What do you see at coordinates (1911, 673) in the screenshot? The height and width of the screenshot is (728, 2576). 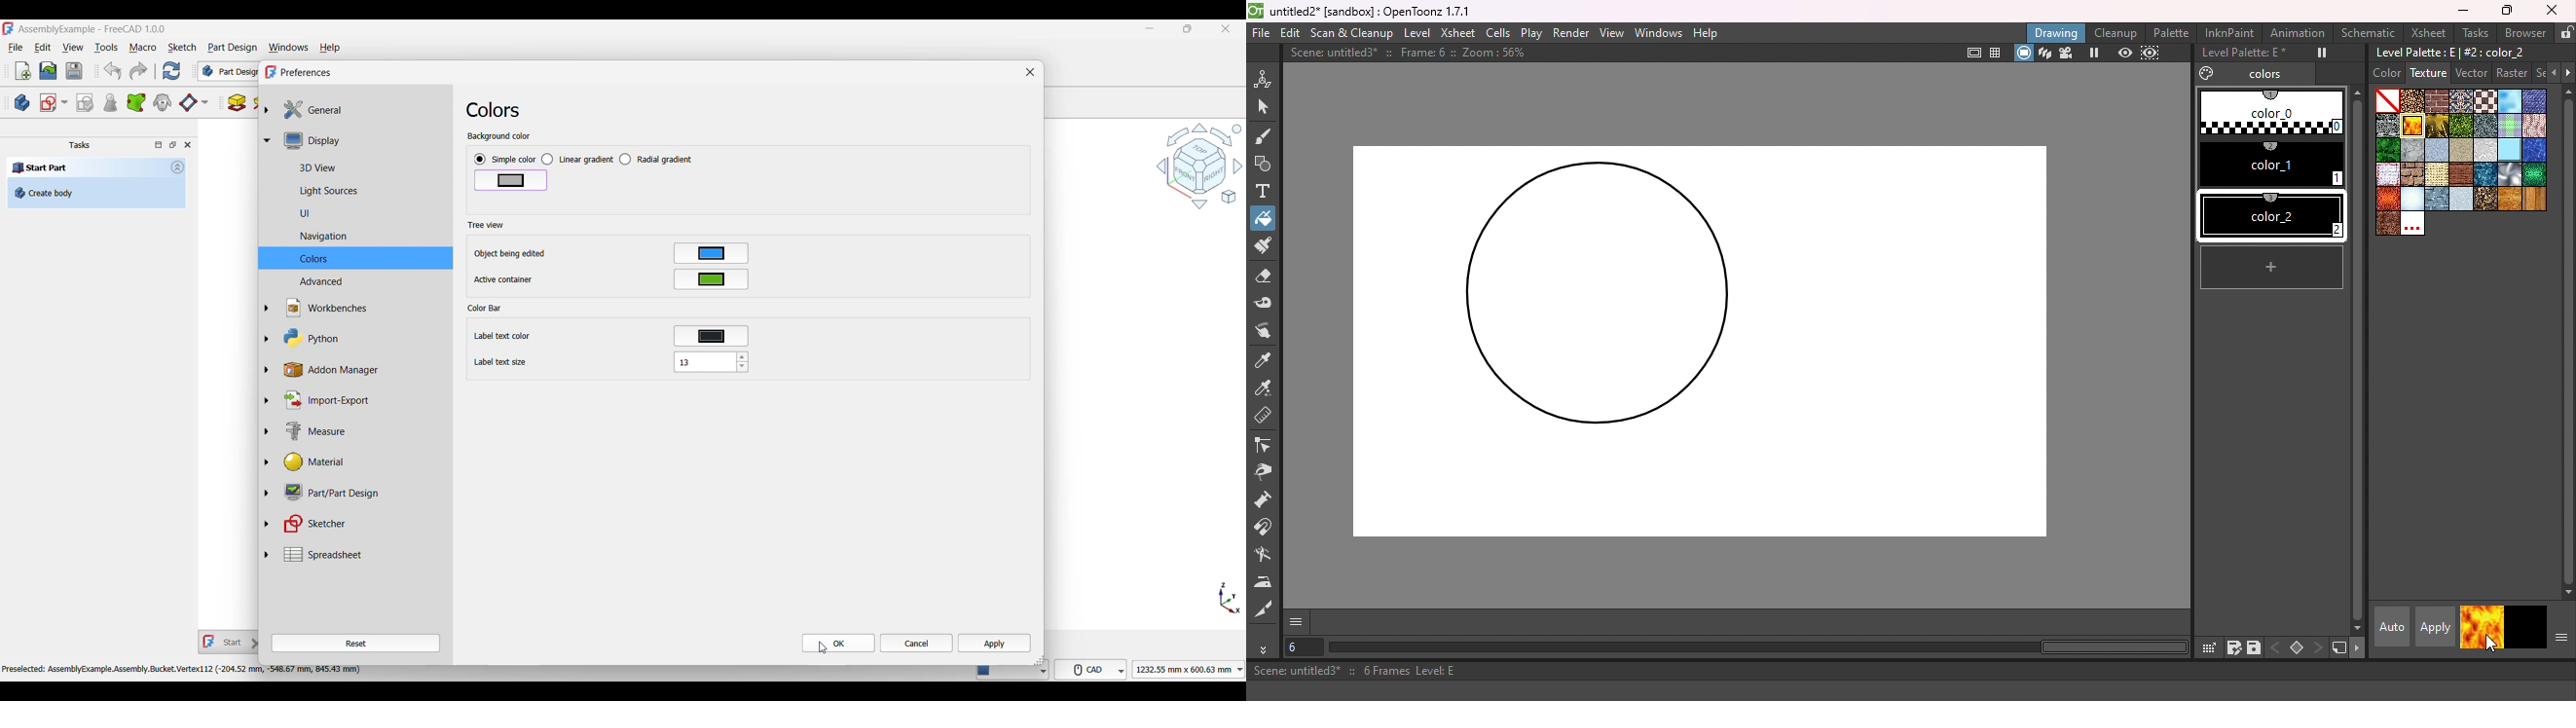 I see `Scene: untitled3* :: 6 Frames Level: E` at bounding box center [1911, 673].